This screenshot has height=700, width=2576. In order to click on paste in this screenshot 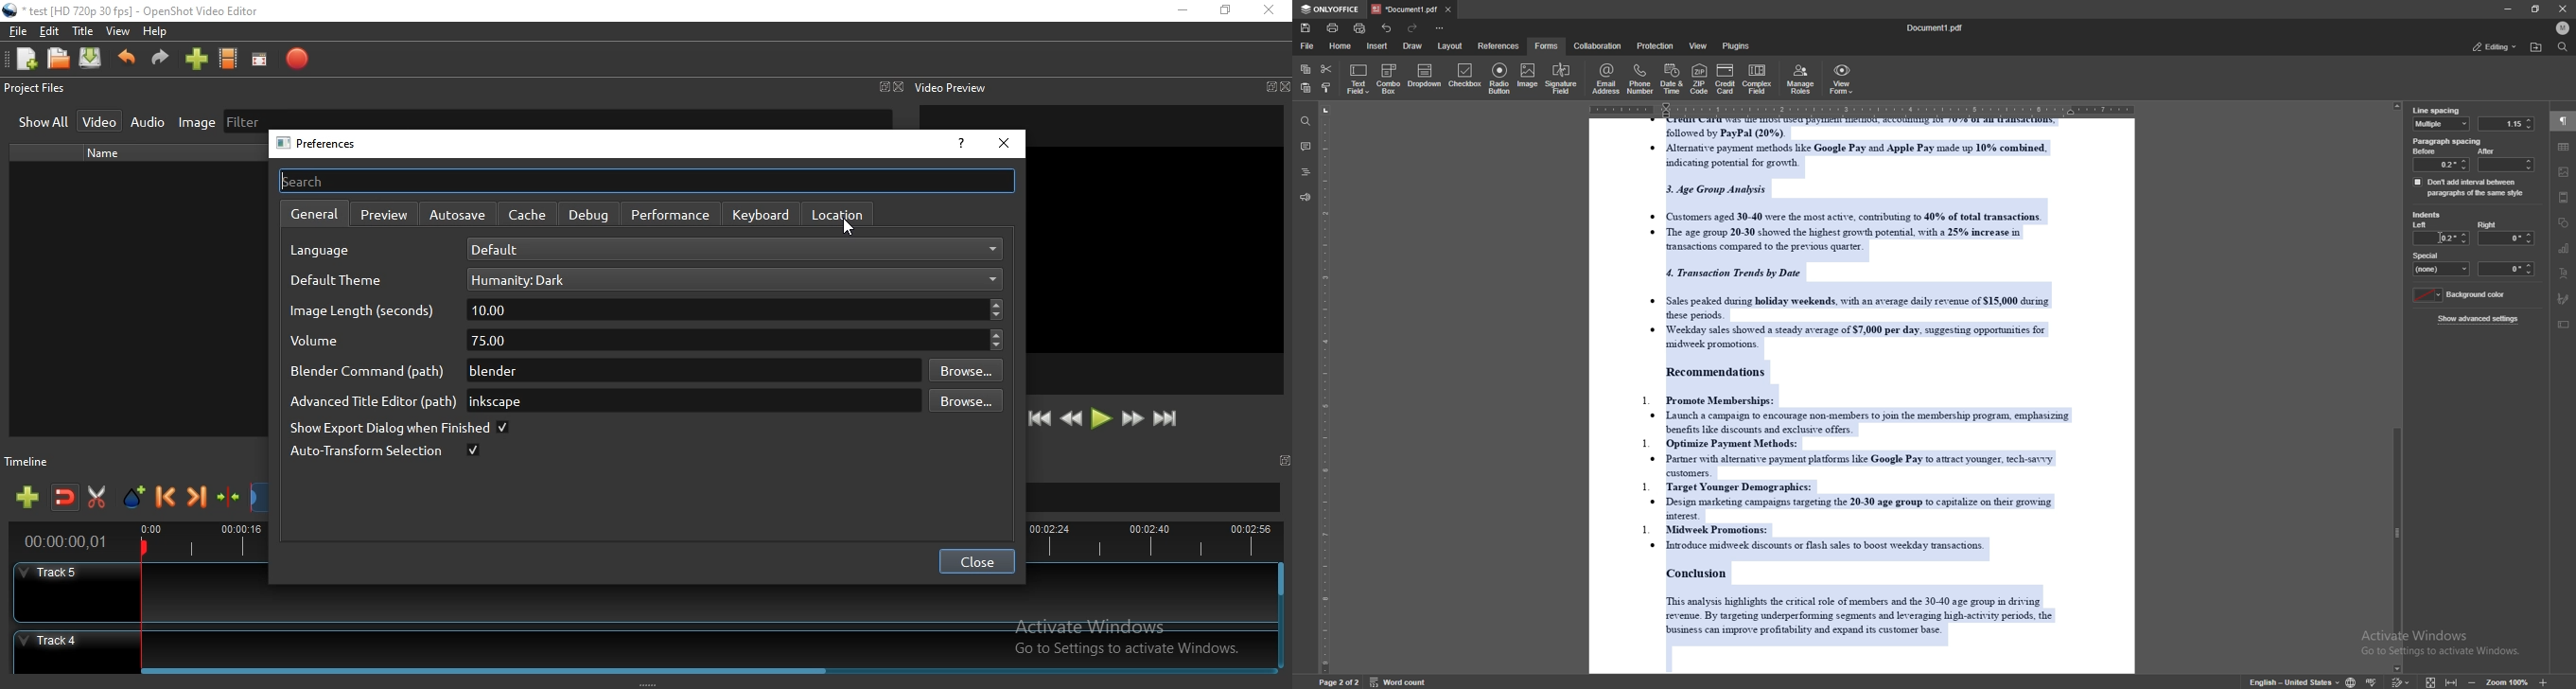, I will do `click(1304, 88)`.